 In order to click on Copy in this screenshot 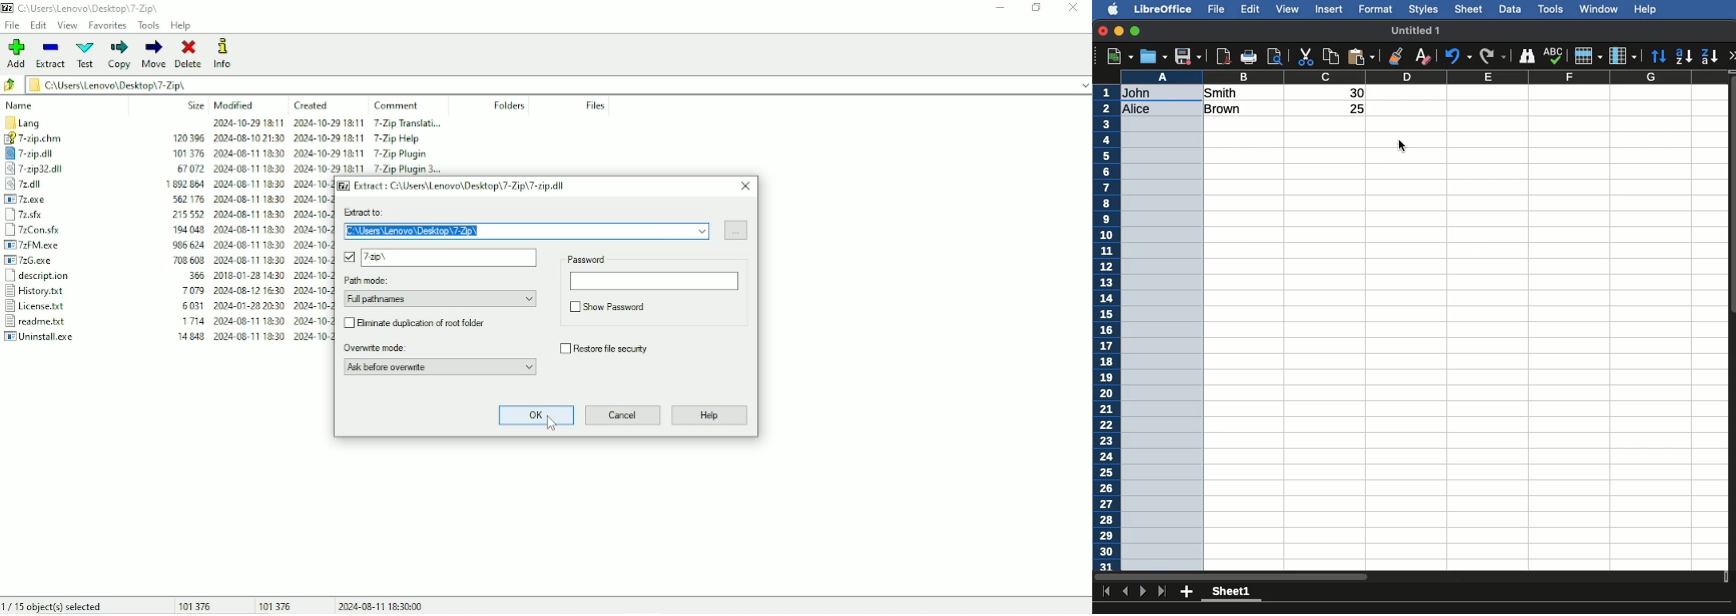, I will do `click(1333, 55)`.